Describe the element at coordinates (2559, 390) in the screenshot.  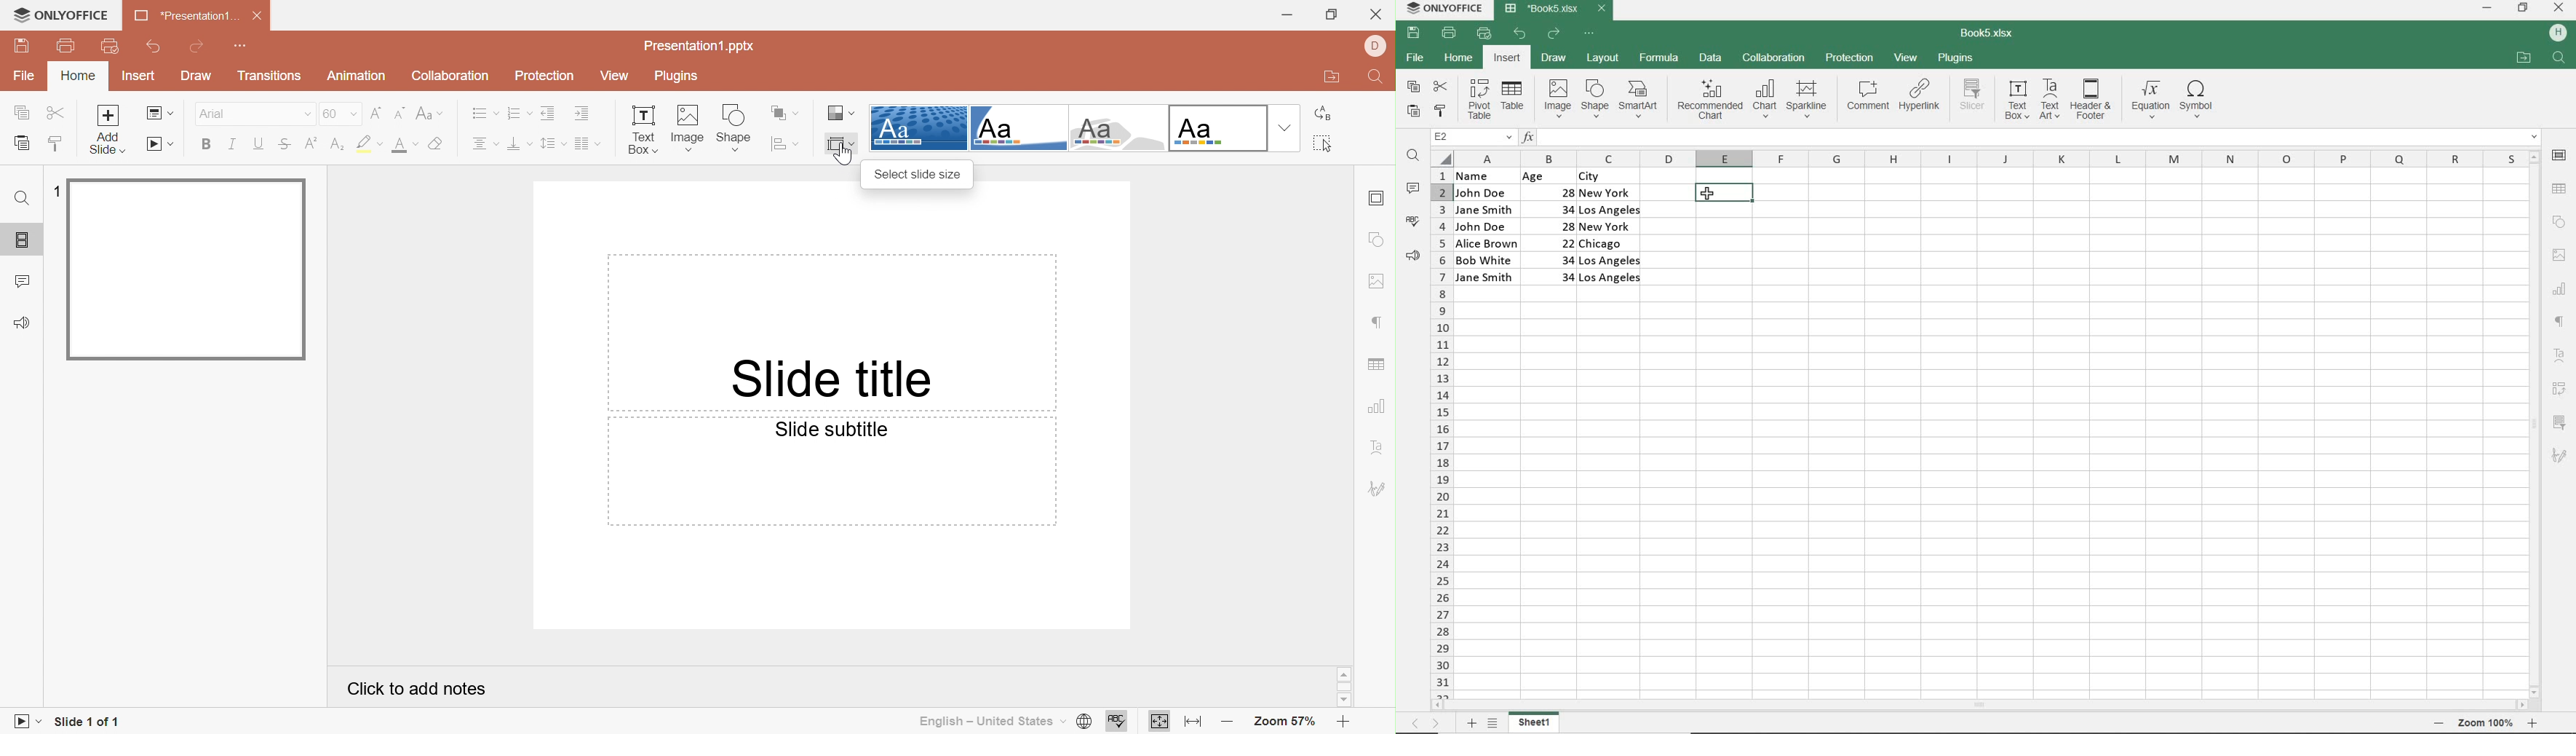
I see `PIVOT TABLE` at that location.